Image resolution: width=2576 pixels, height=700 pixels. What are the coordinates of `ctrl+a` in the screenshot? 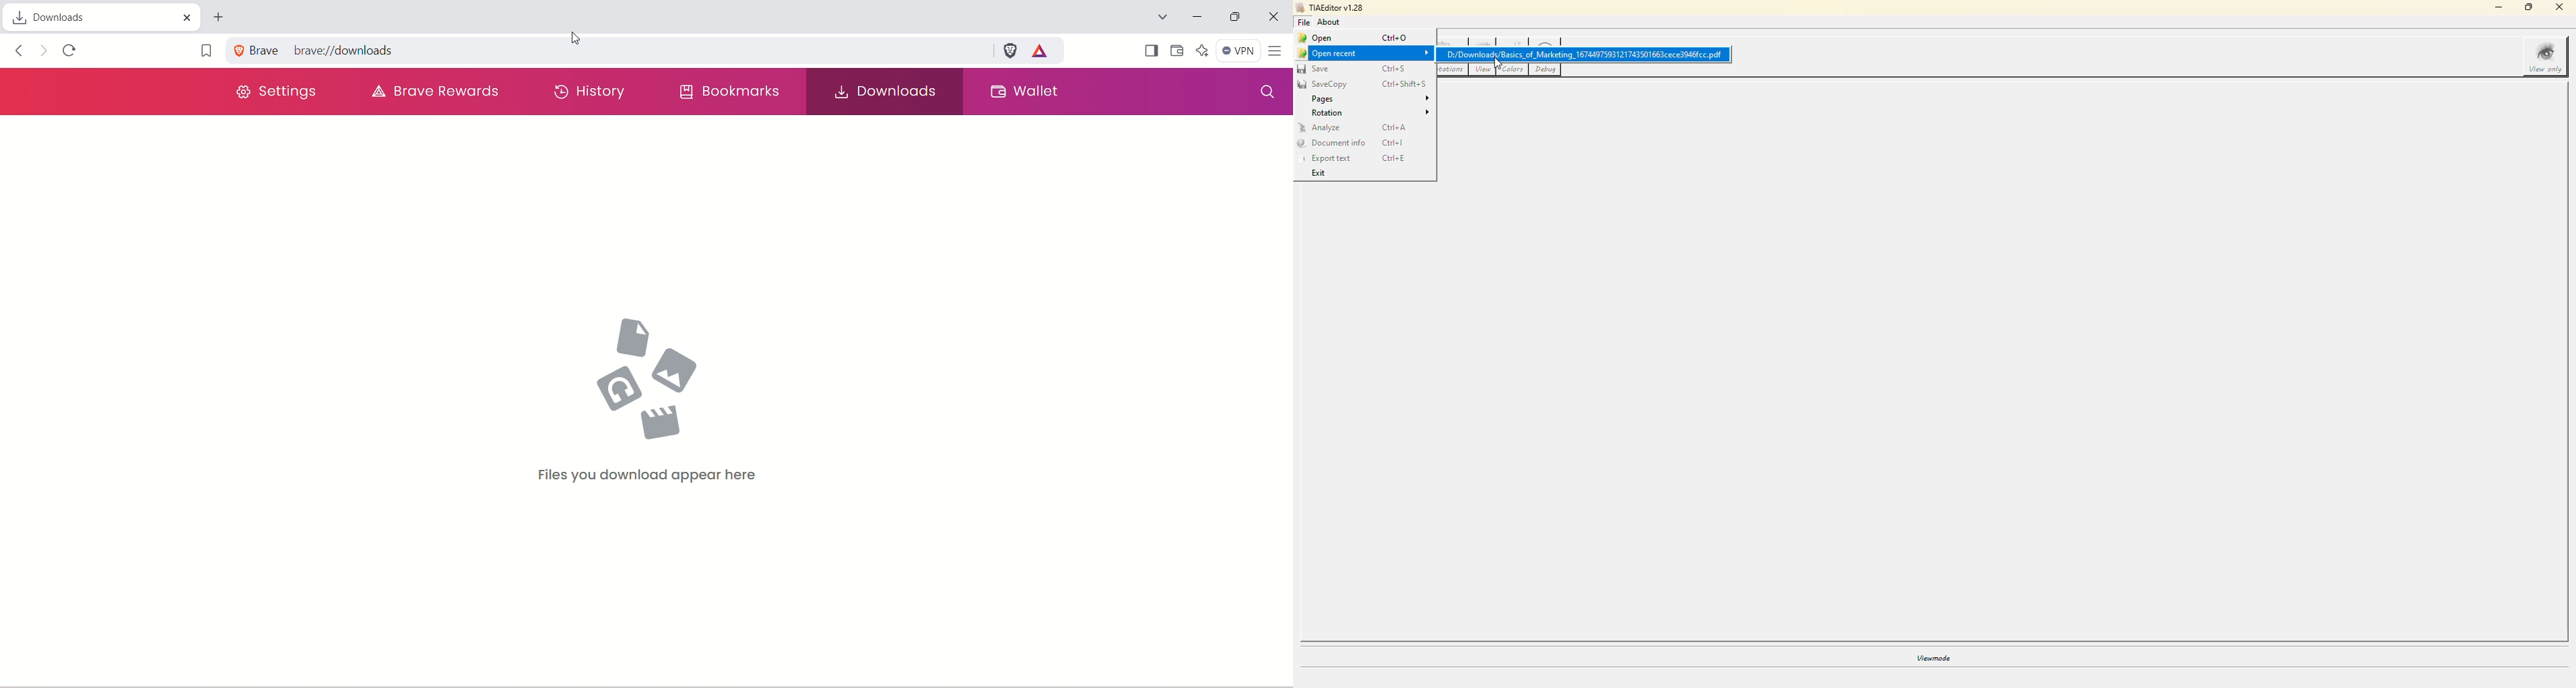 It's located at (1395, 126).